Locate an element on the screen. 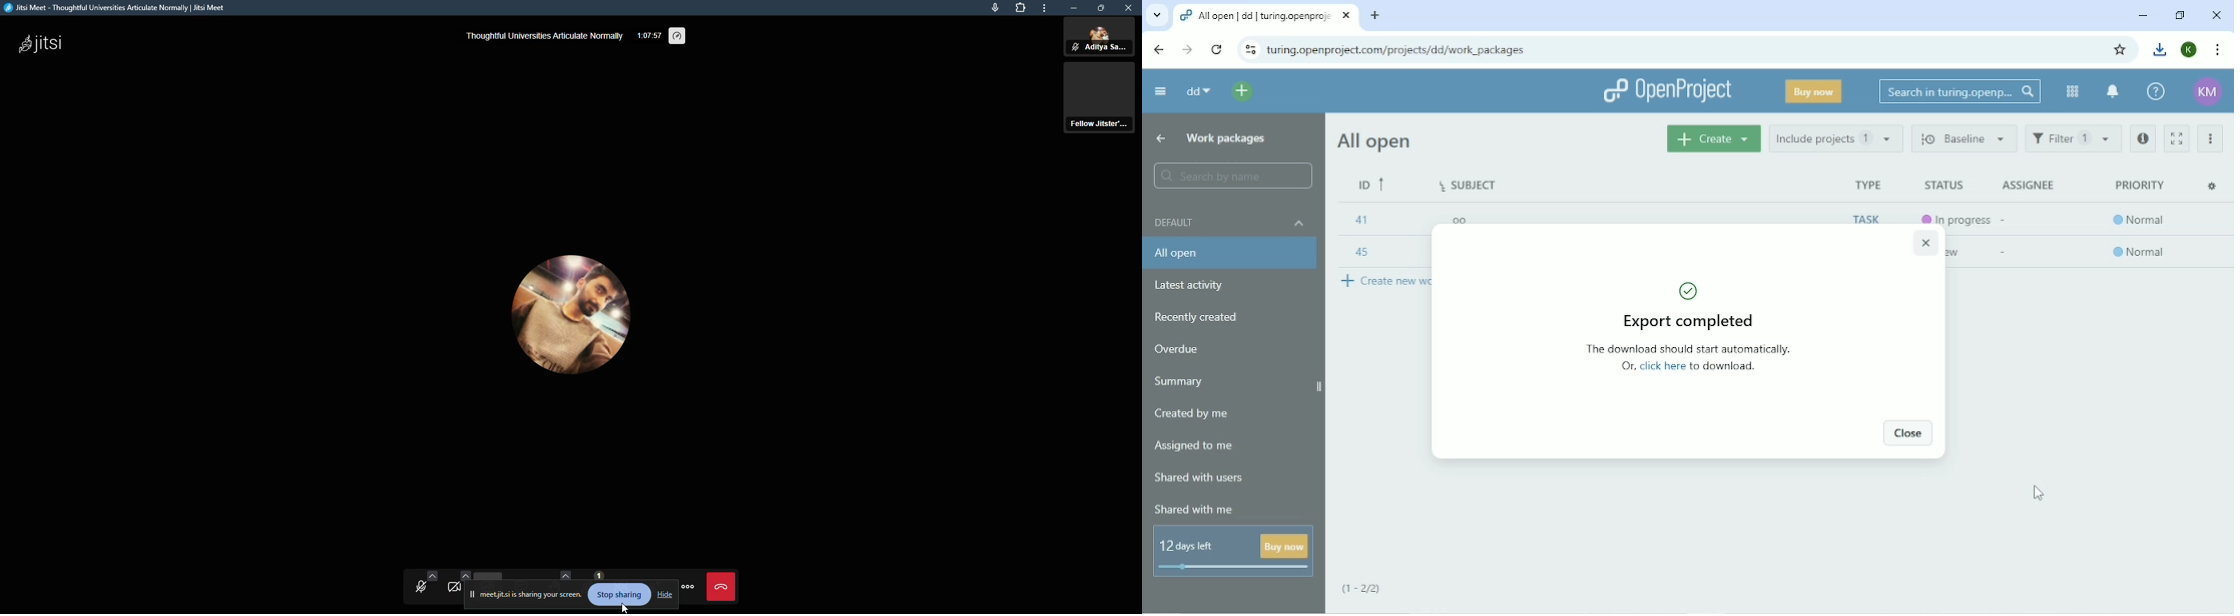  Priority is located at coordinates (2140, 185).